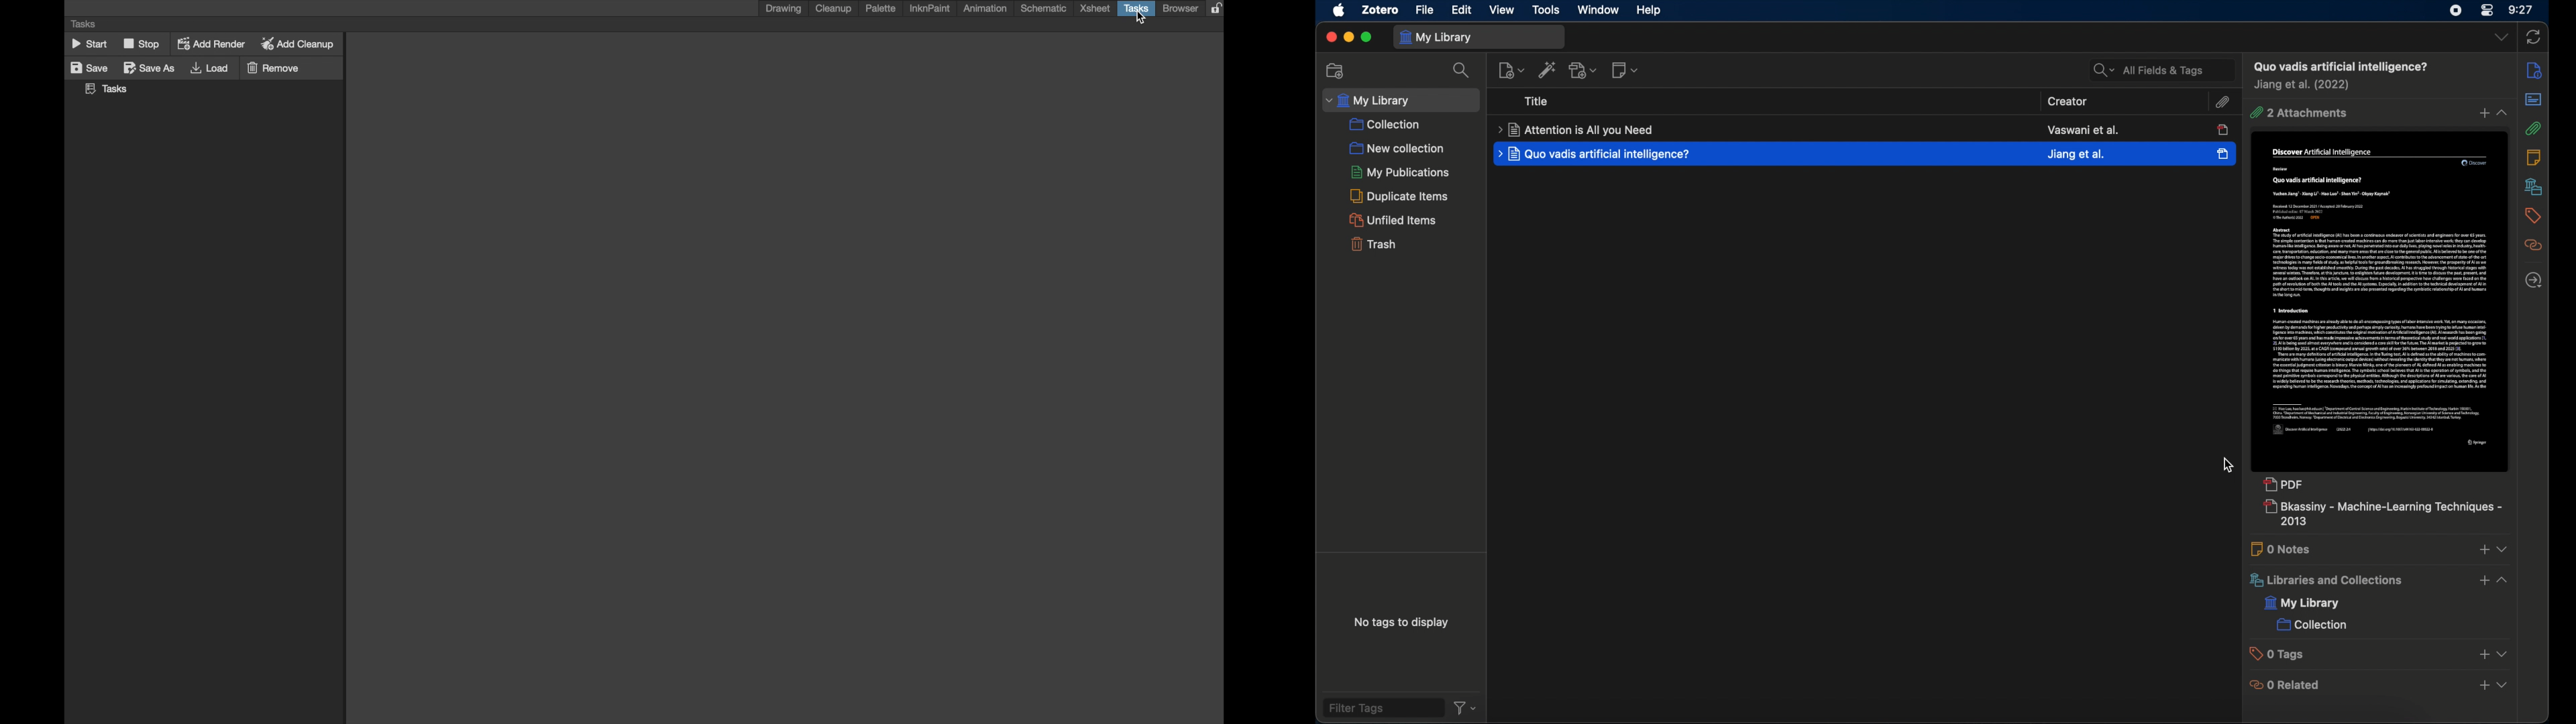 Image resolution: width=2576 pixels, height=728 pixels. I want to click on my library dropdown, so click(1401, 100).